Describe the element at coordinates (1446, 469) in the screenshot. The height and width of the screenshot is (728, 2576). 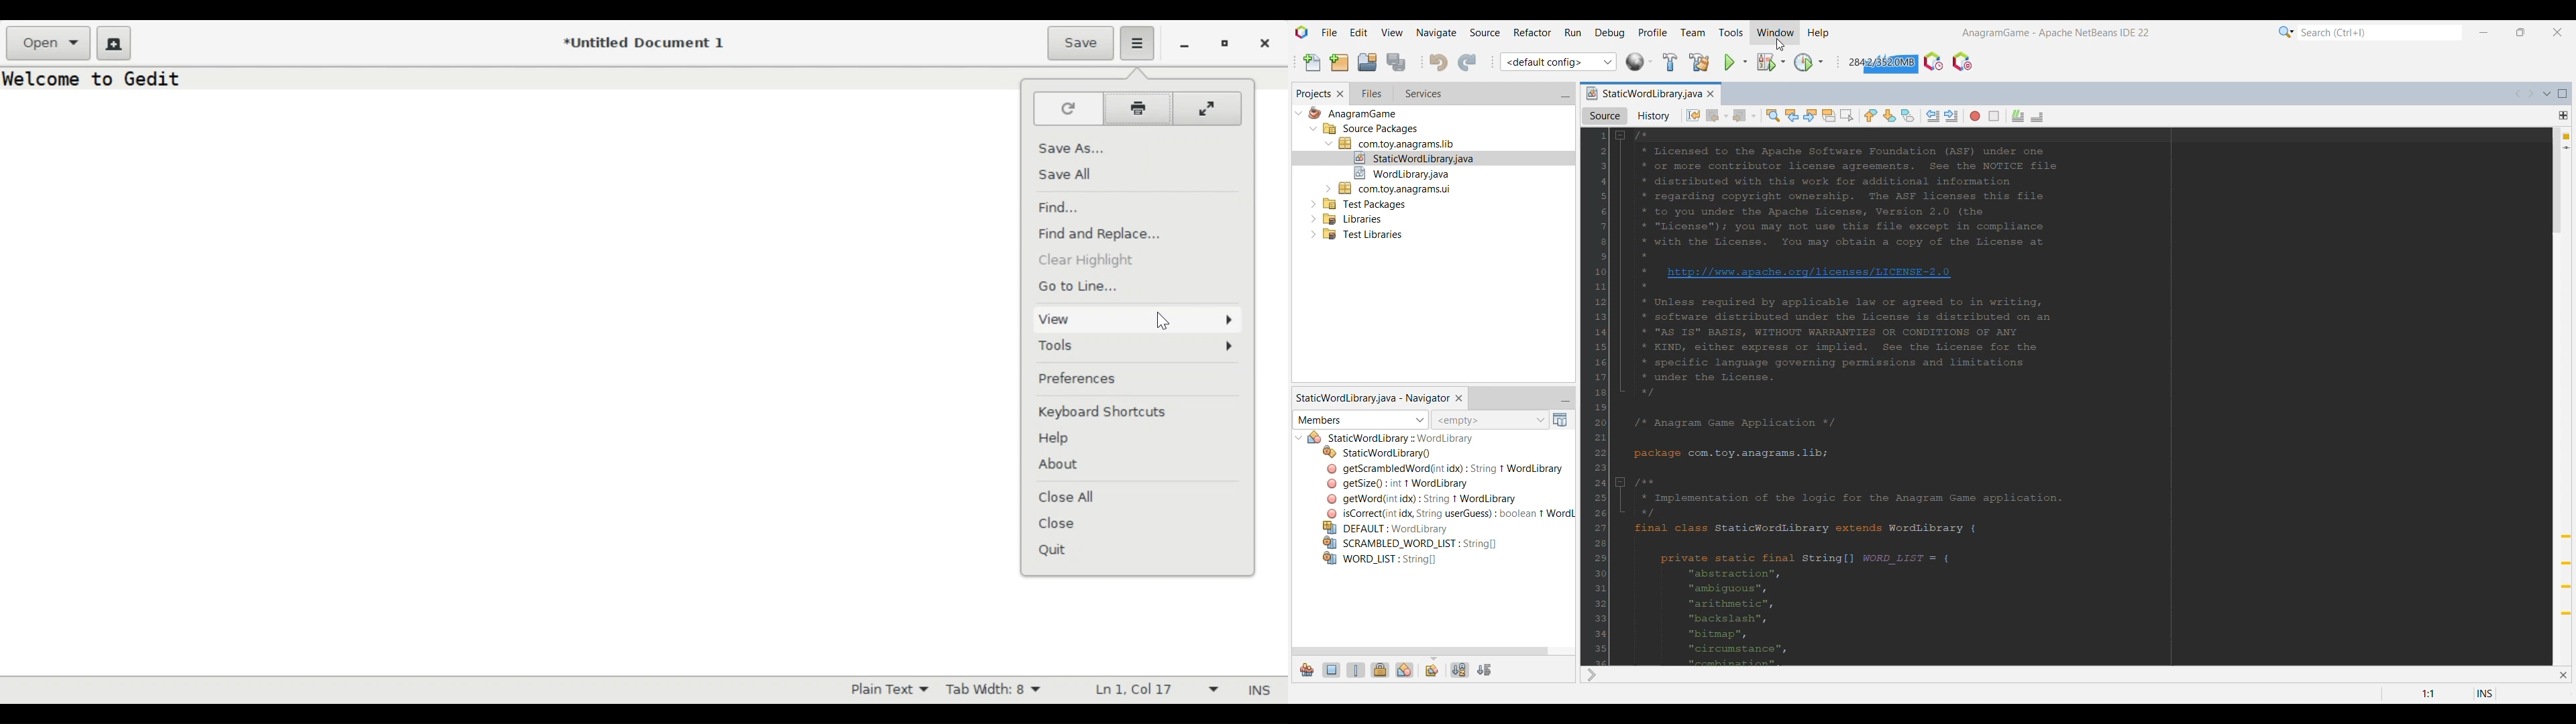
I see `` at that location.